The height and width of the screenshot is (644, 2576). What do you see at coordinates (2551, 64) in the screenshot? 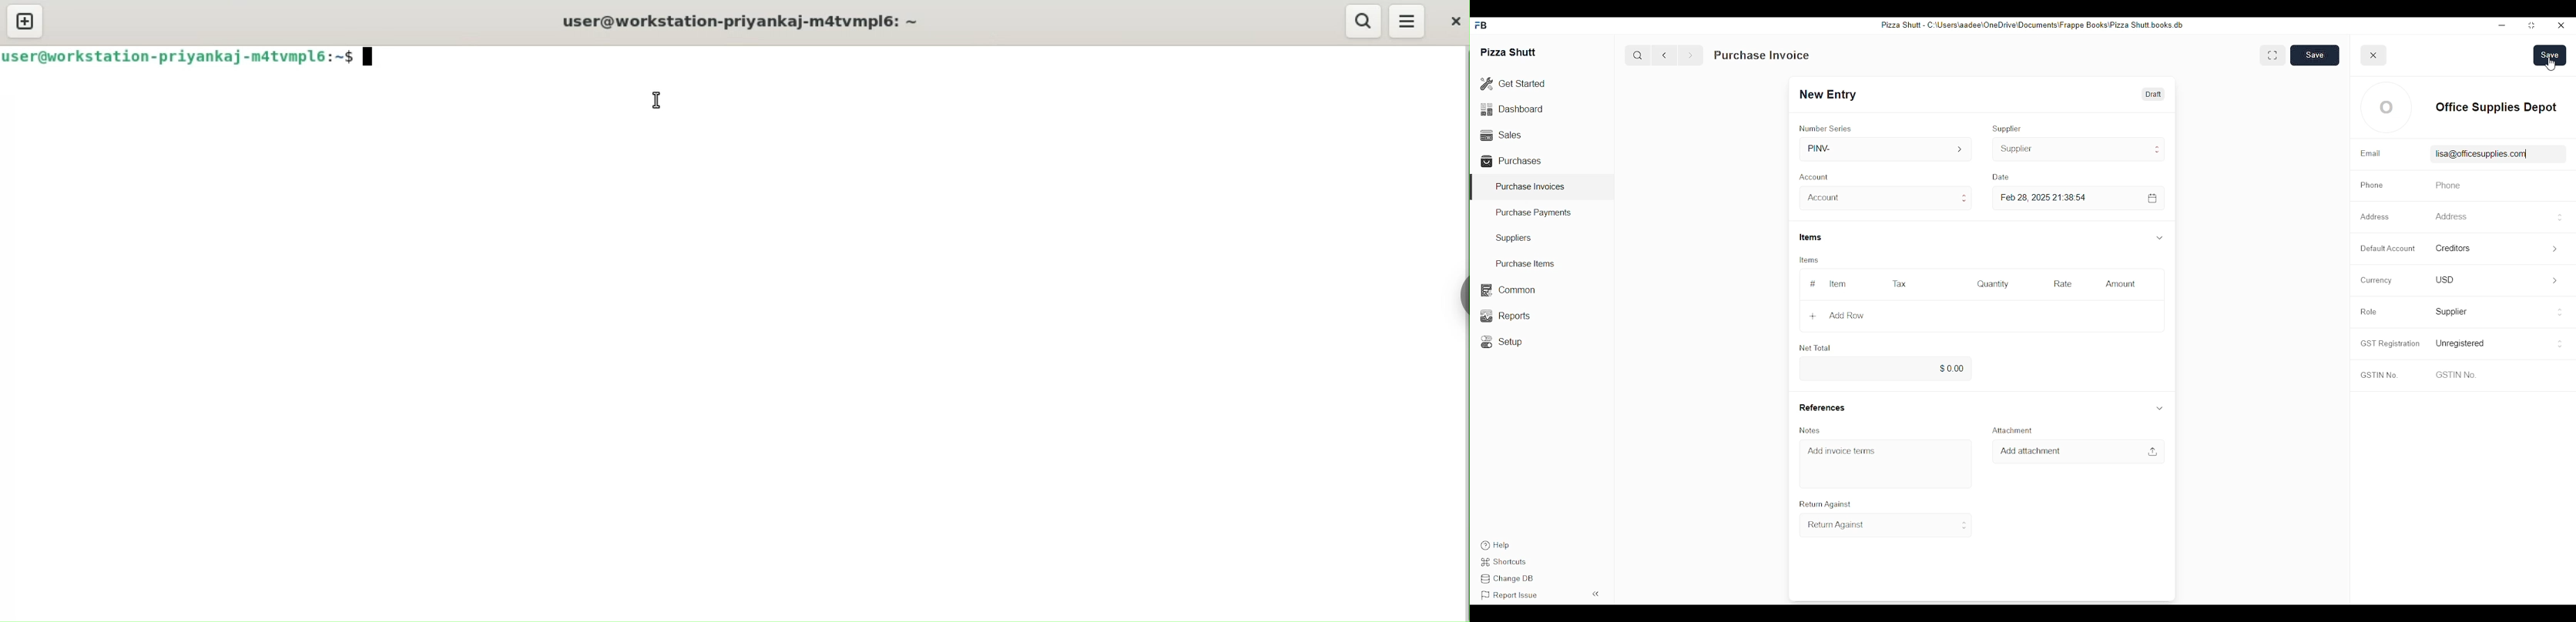
I see `cursor` at bounding box center [2551, 64].